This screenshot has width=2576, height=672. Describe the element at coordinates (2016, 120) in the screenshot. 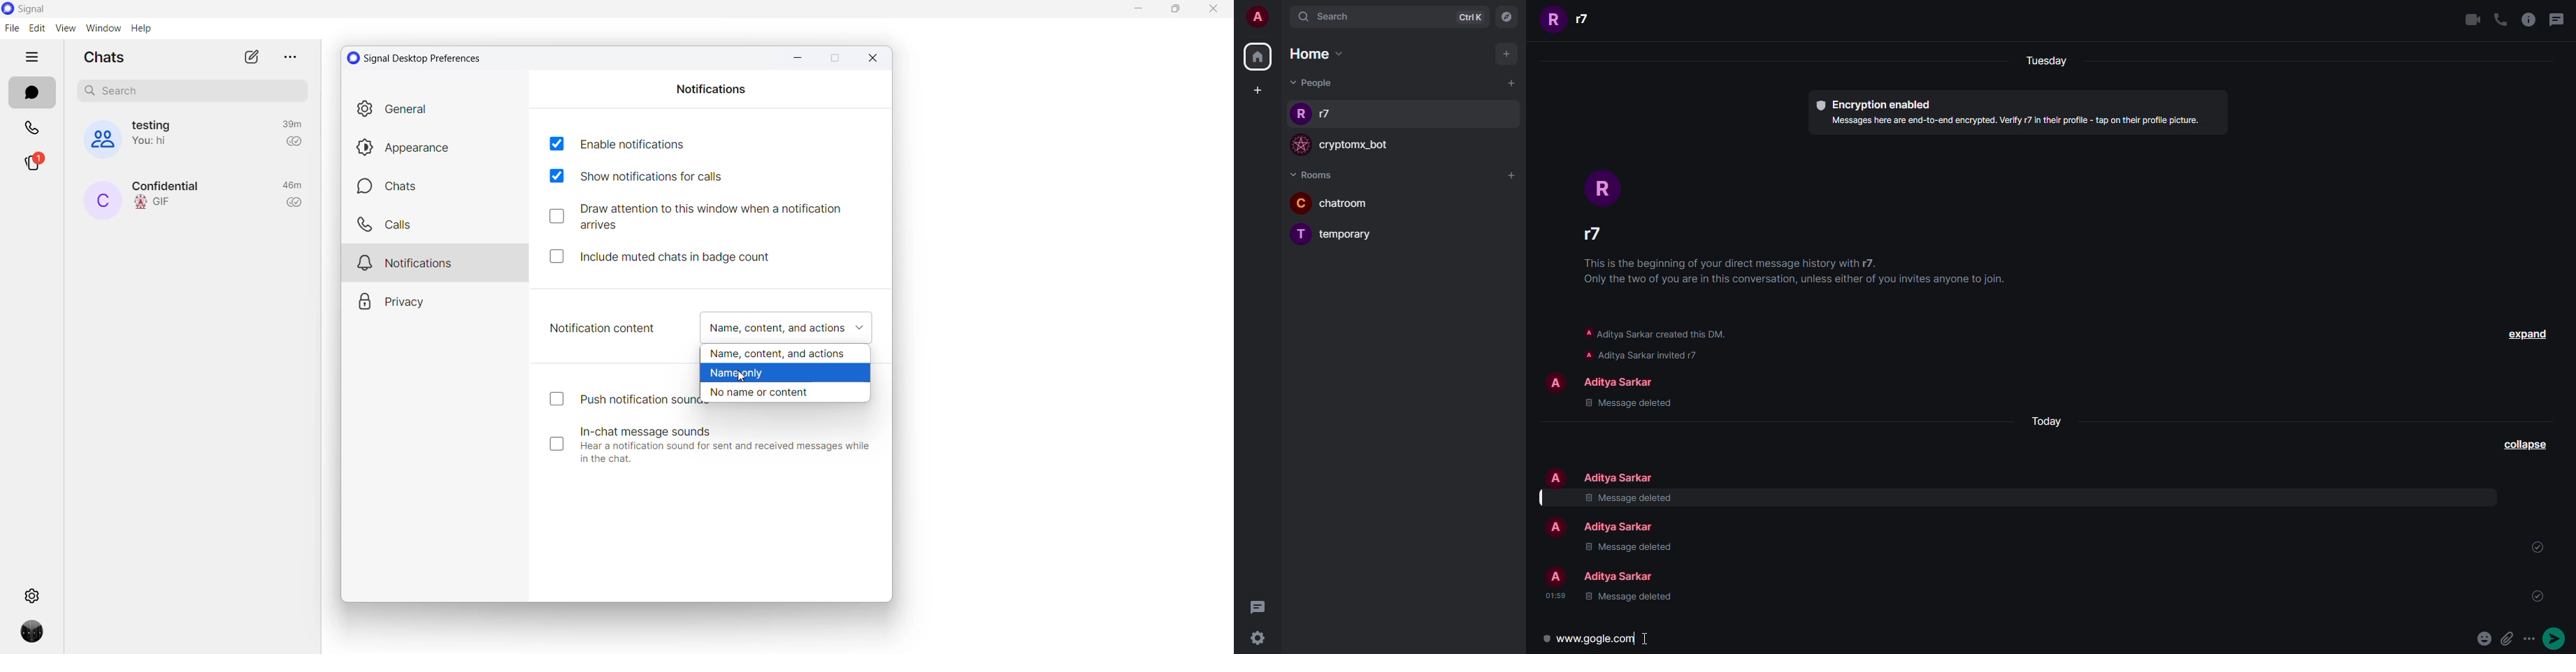

I see `info` at that location.